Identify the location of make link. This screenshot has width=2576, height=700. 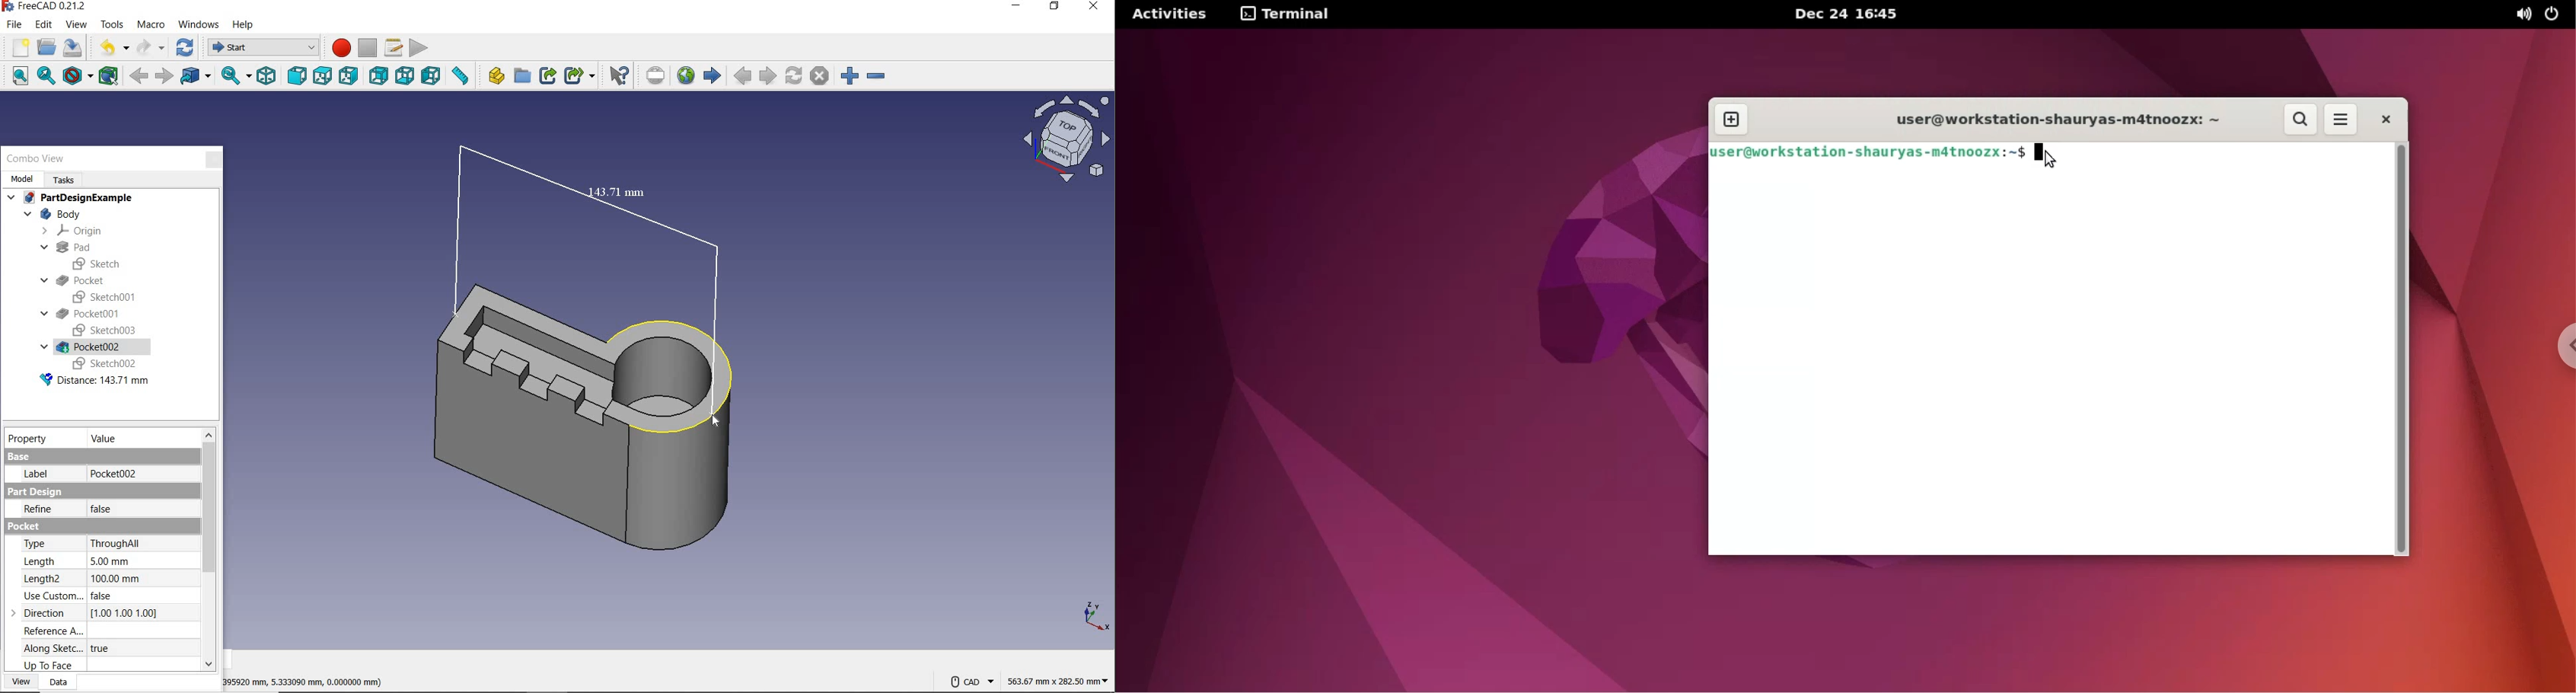
(547, 76).